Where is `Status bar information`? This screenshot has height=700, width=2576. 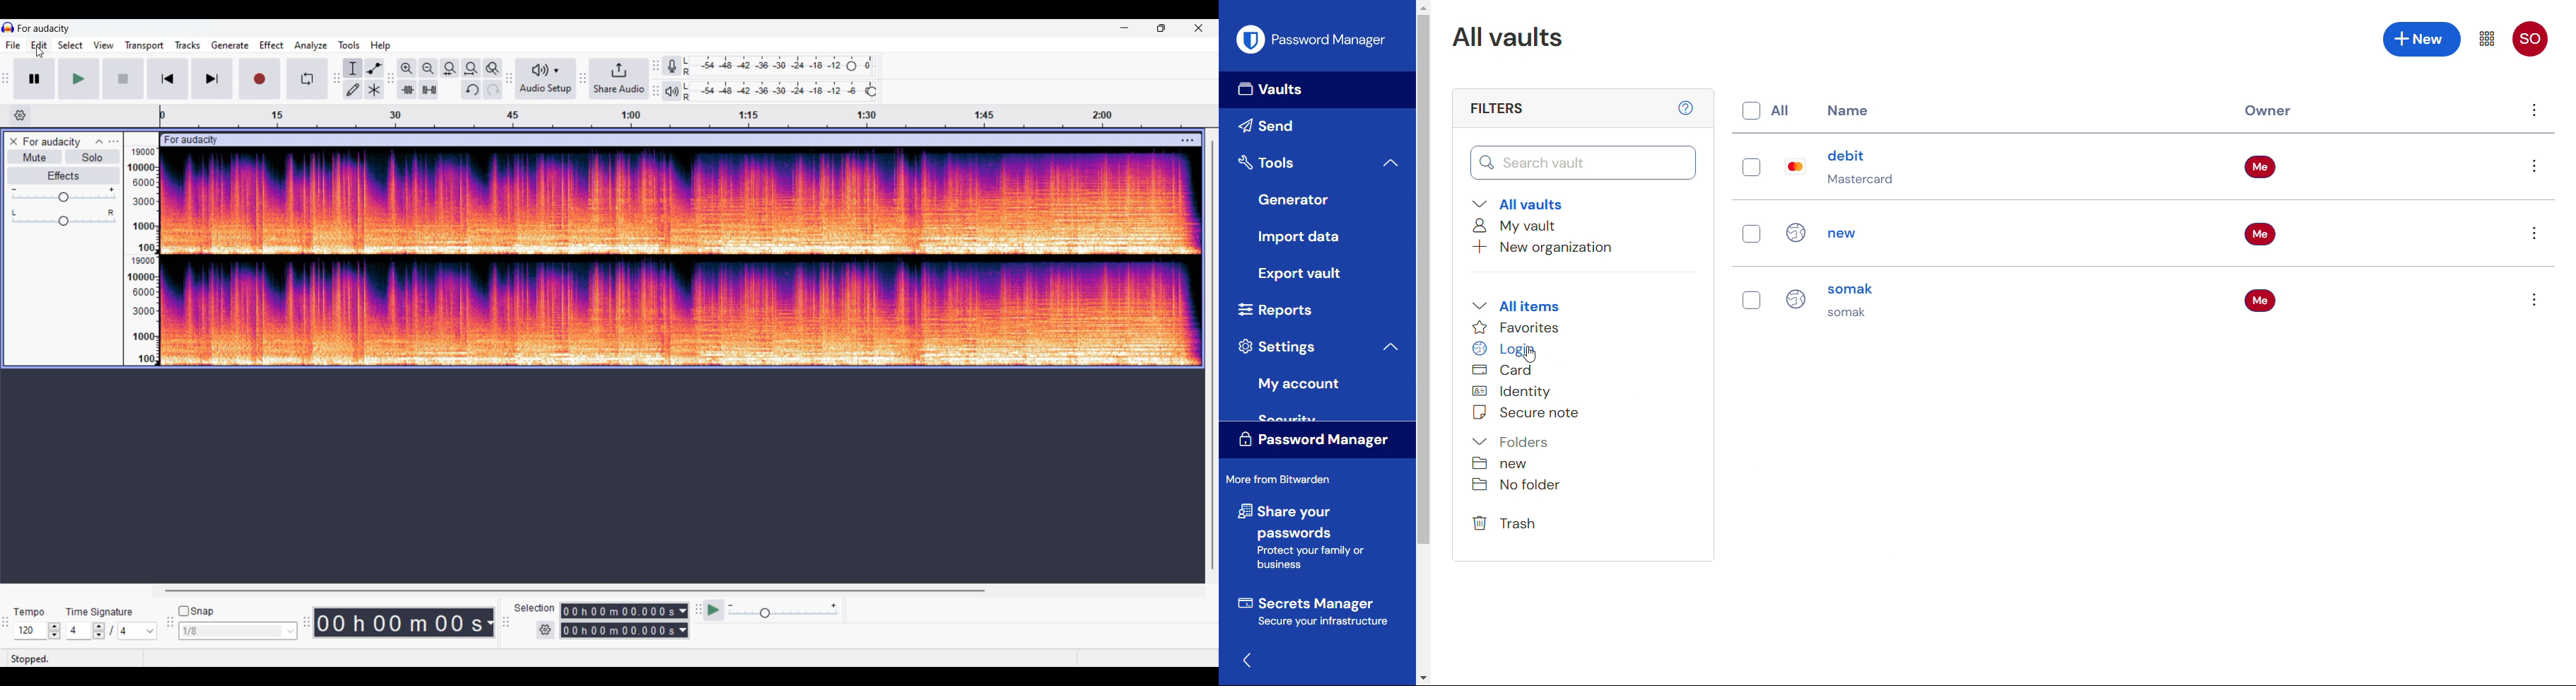 Status bar information is located at coordinates (188, 658).